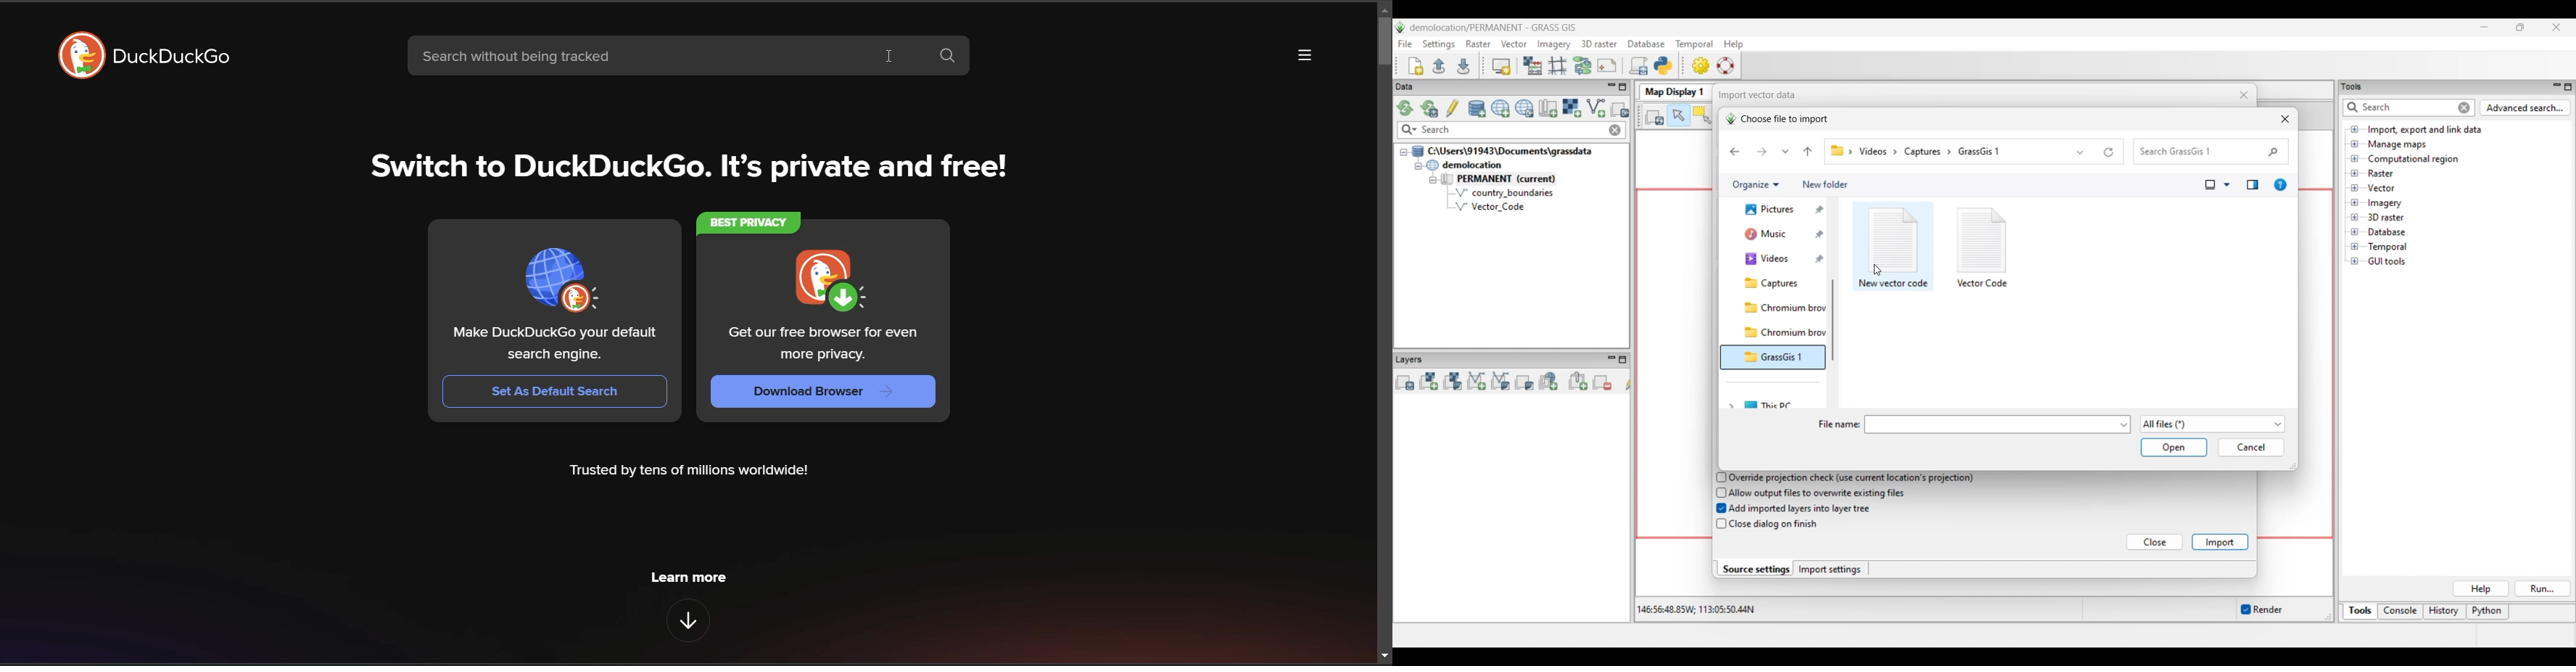 Image resolution: width=2576 pixels, height=672 pixels. I want to click on Collapse file thread , so click(1404, 152).